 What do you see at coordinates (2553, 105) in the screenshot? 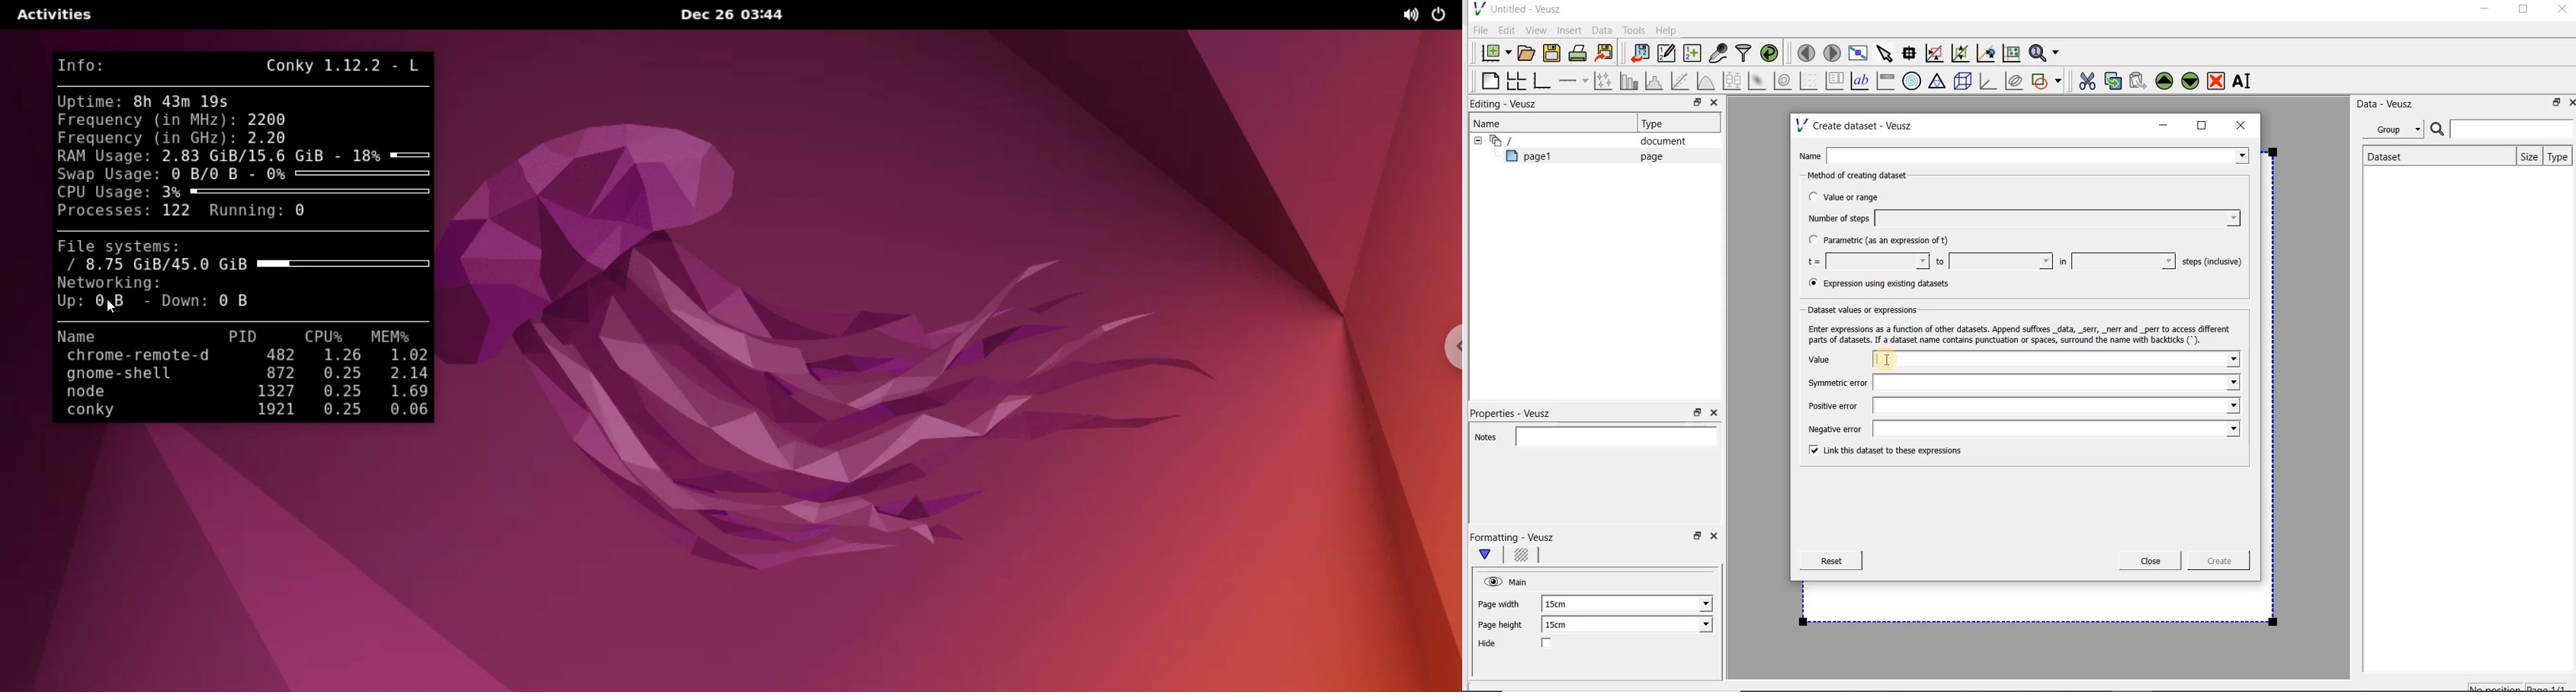
I see `restore down` at bounding box center [2553, 105].